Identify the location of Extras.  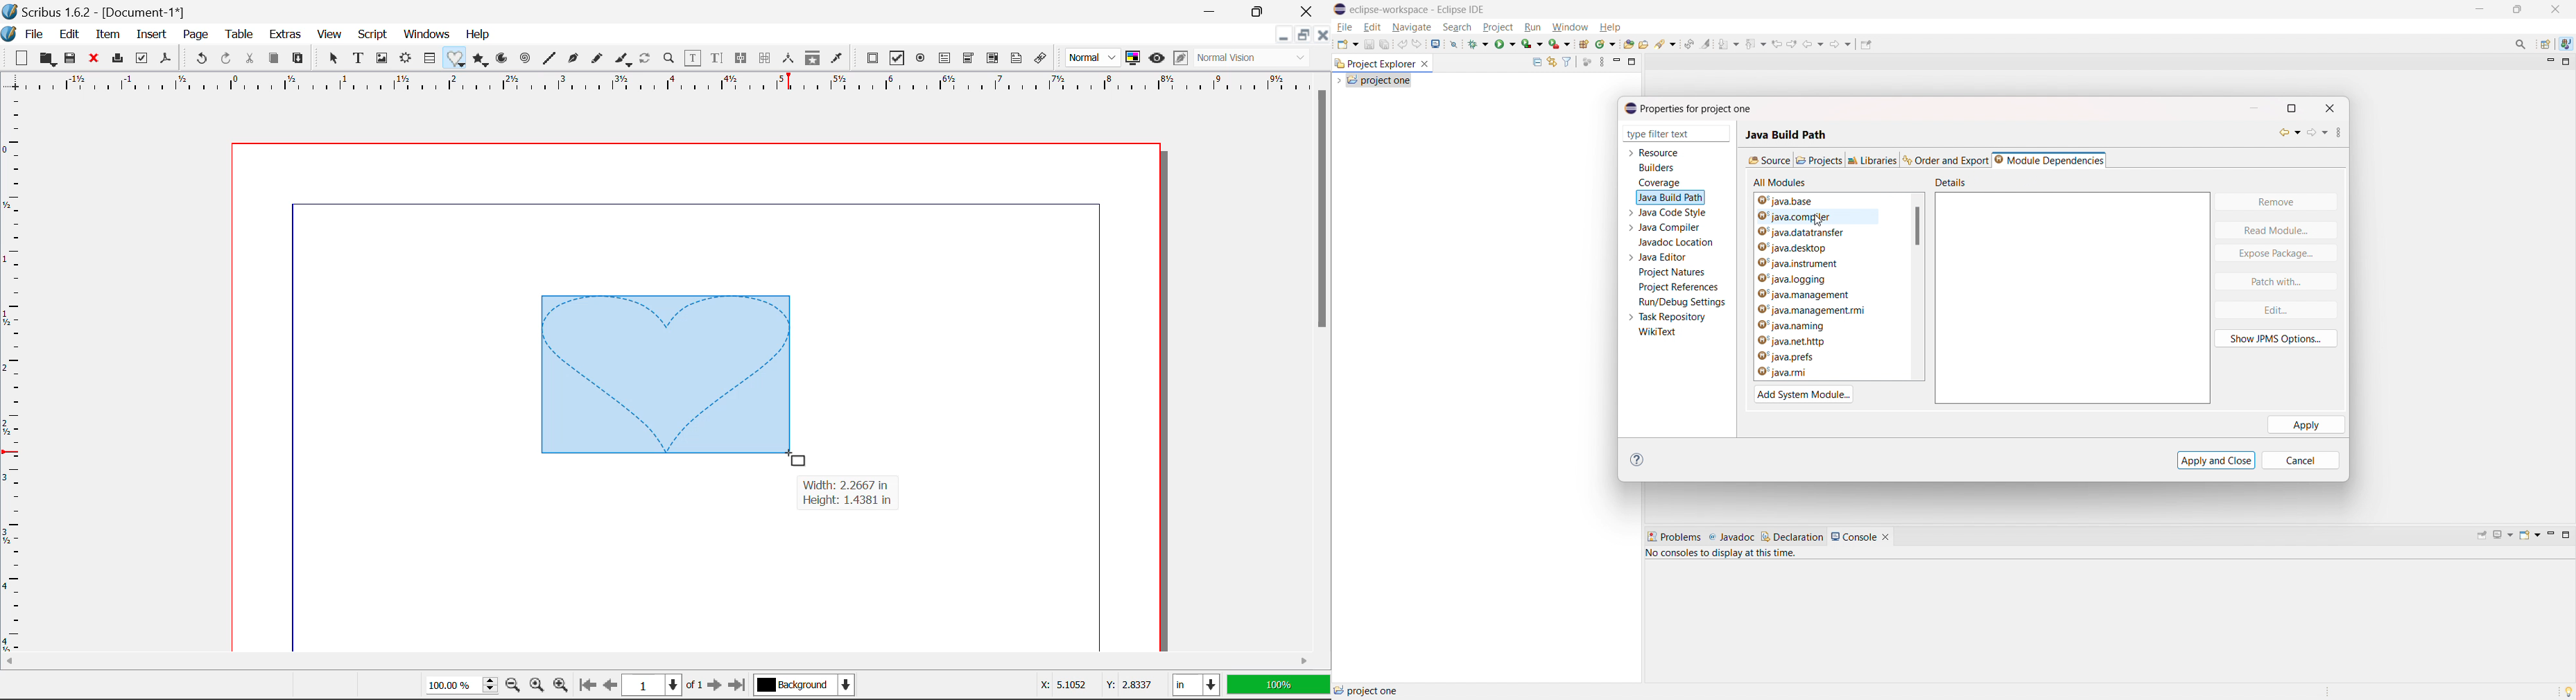
(288, 35).